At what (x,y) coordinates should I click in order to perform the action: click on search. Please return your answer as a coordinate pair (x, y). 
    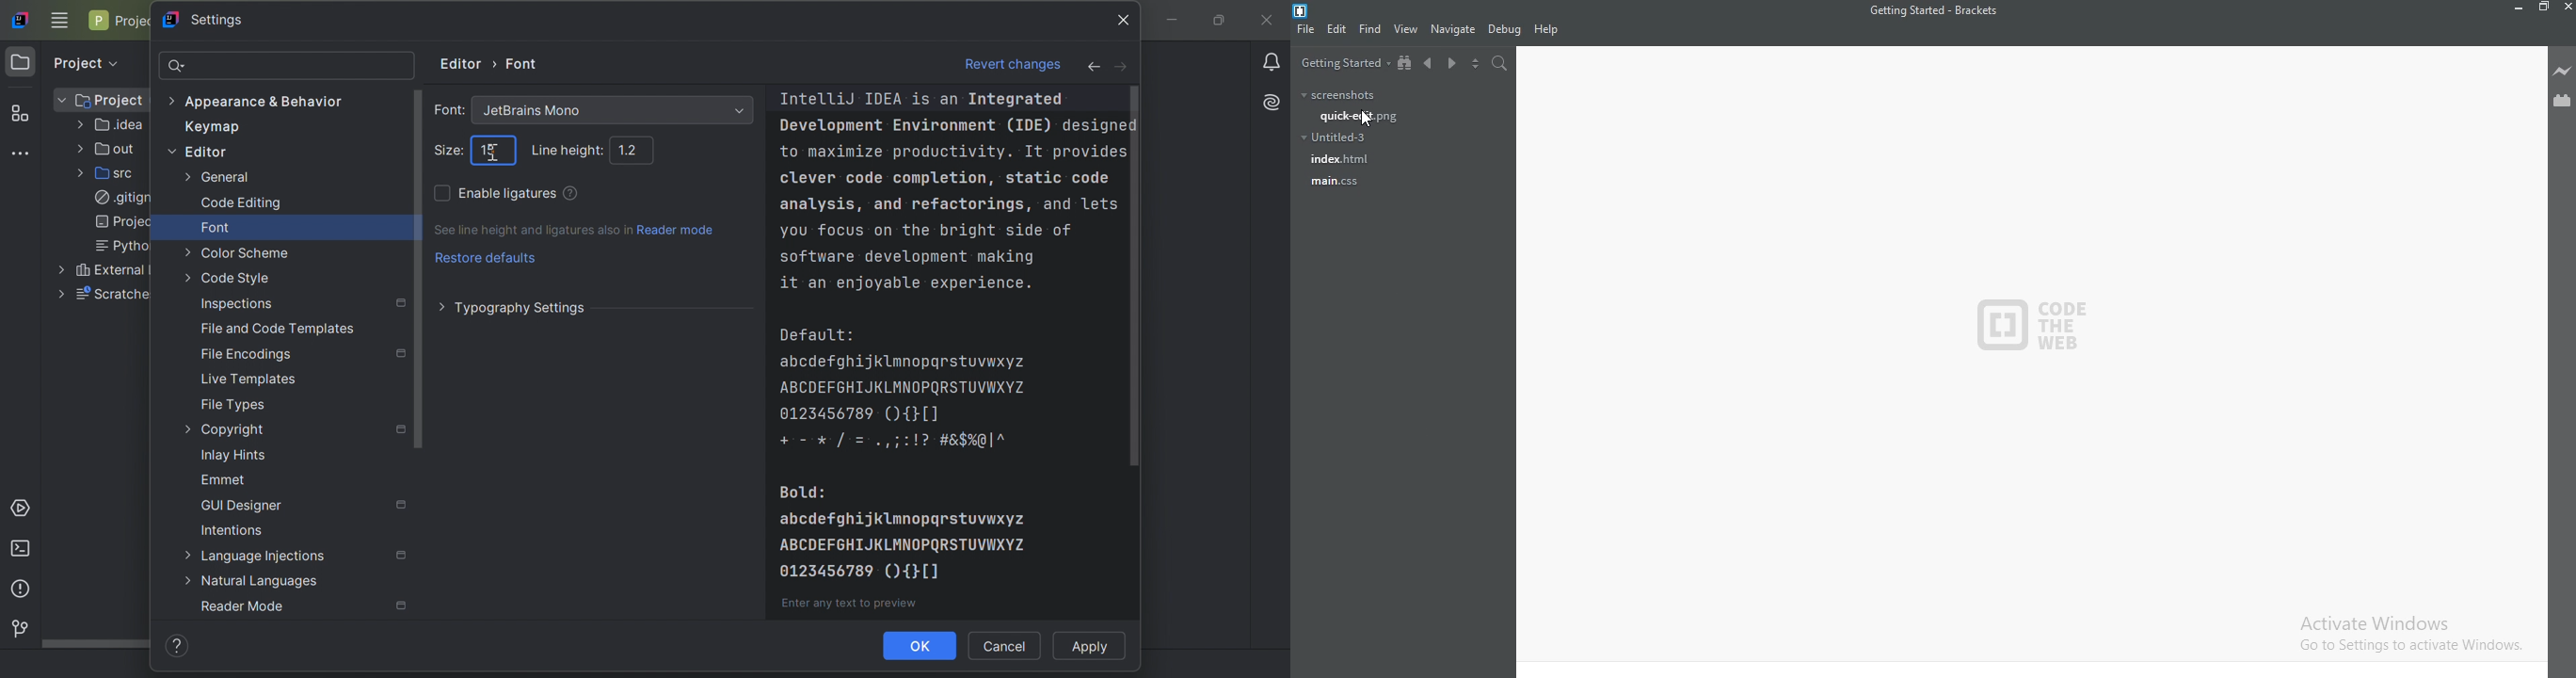
    Looking at the image, I should click on (1497, 63).